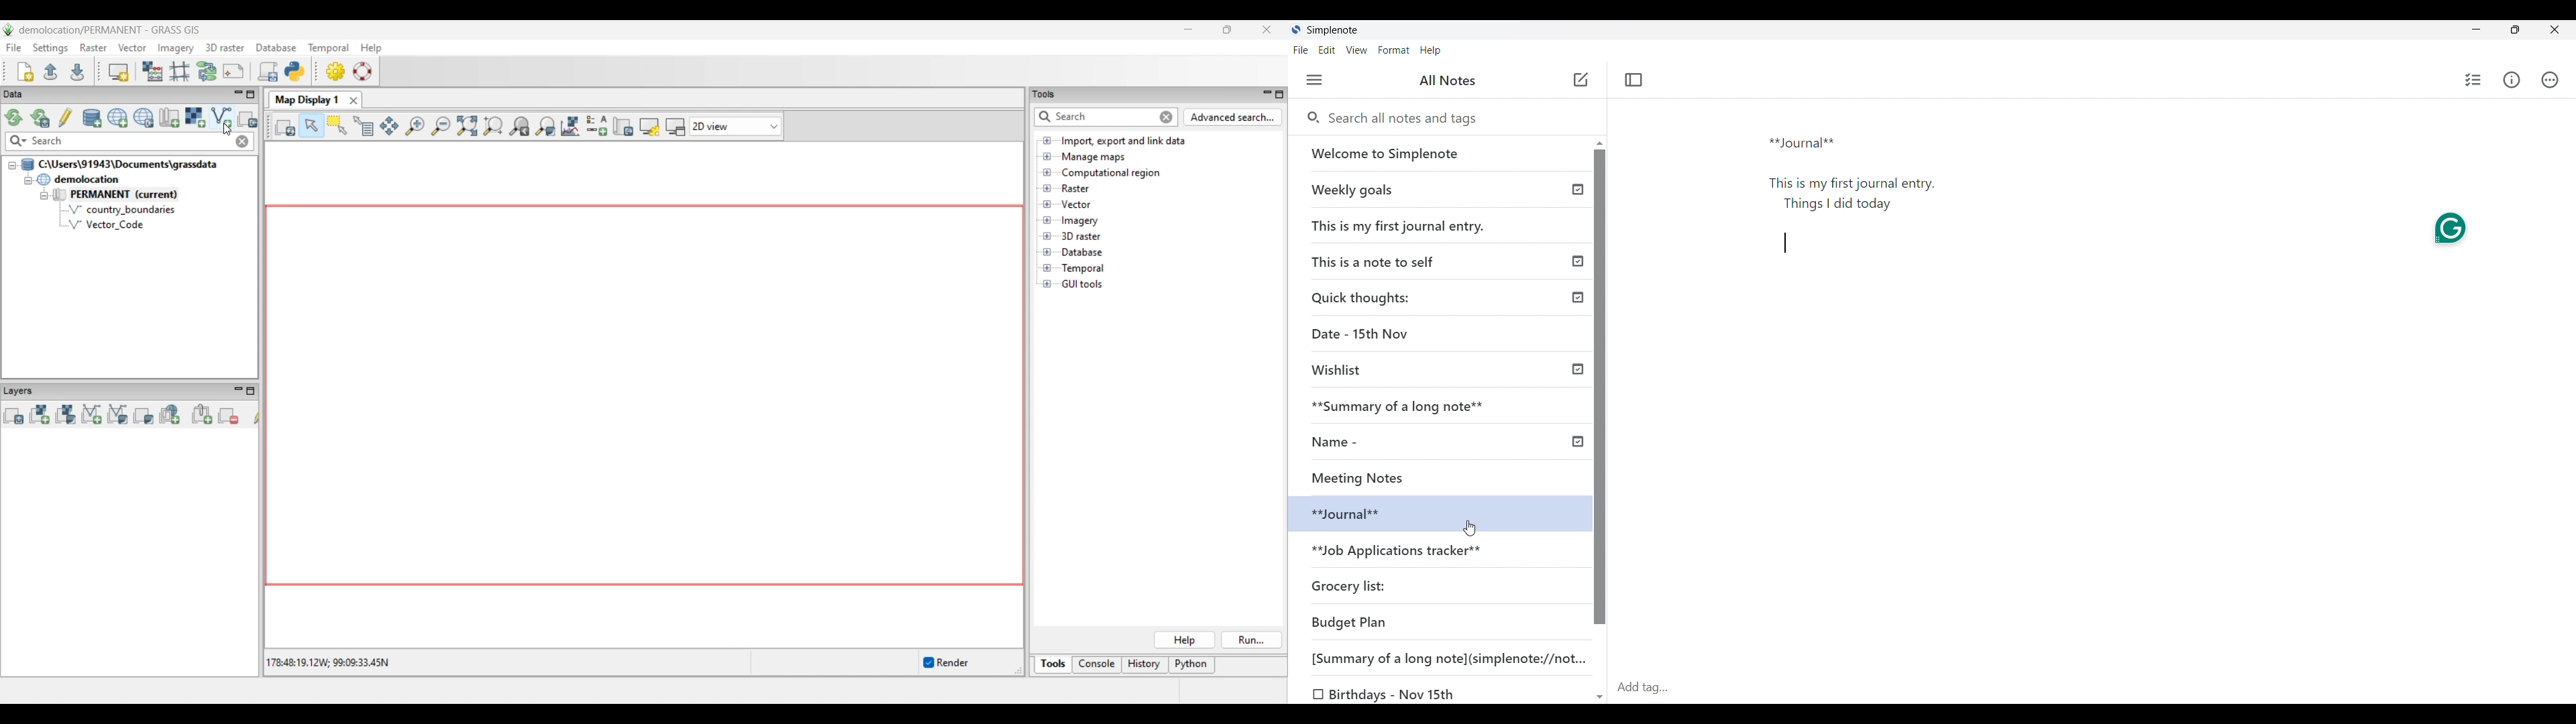  Describe the element at coordinates (1334, 30) in the screenshot. I see `Software name` at that location.